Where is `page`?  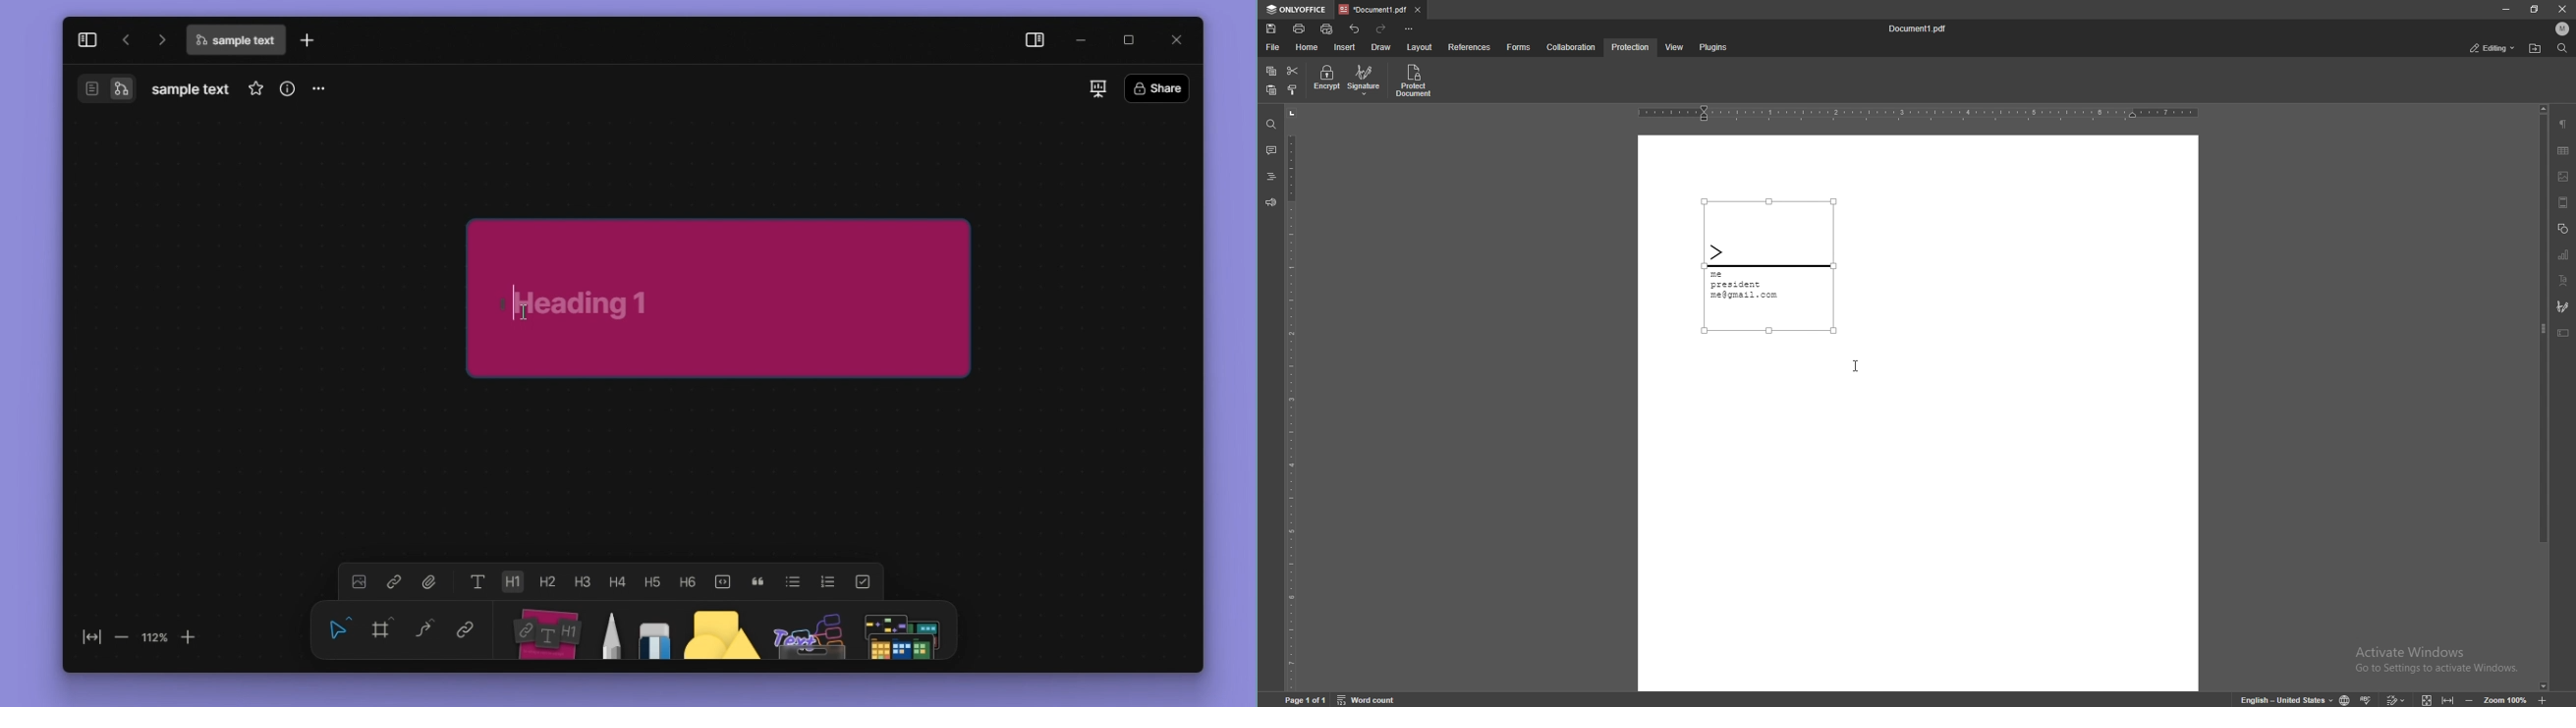 page is located at coordinates (1308, 699).